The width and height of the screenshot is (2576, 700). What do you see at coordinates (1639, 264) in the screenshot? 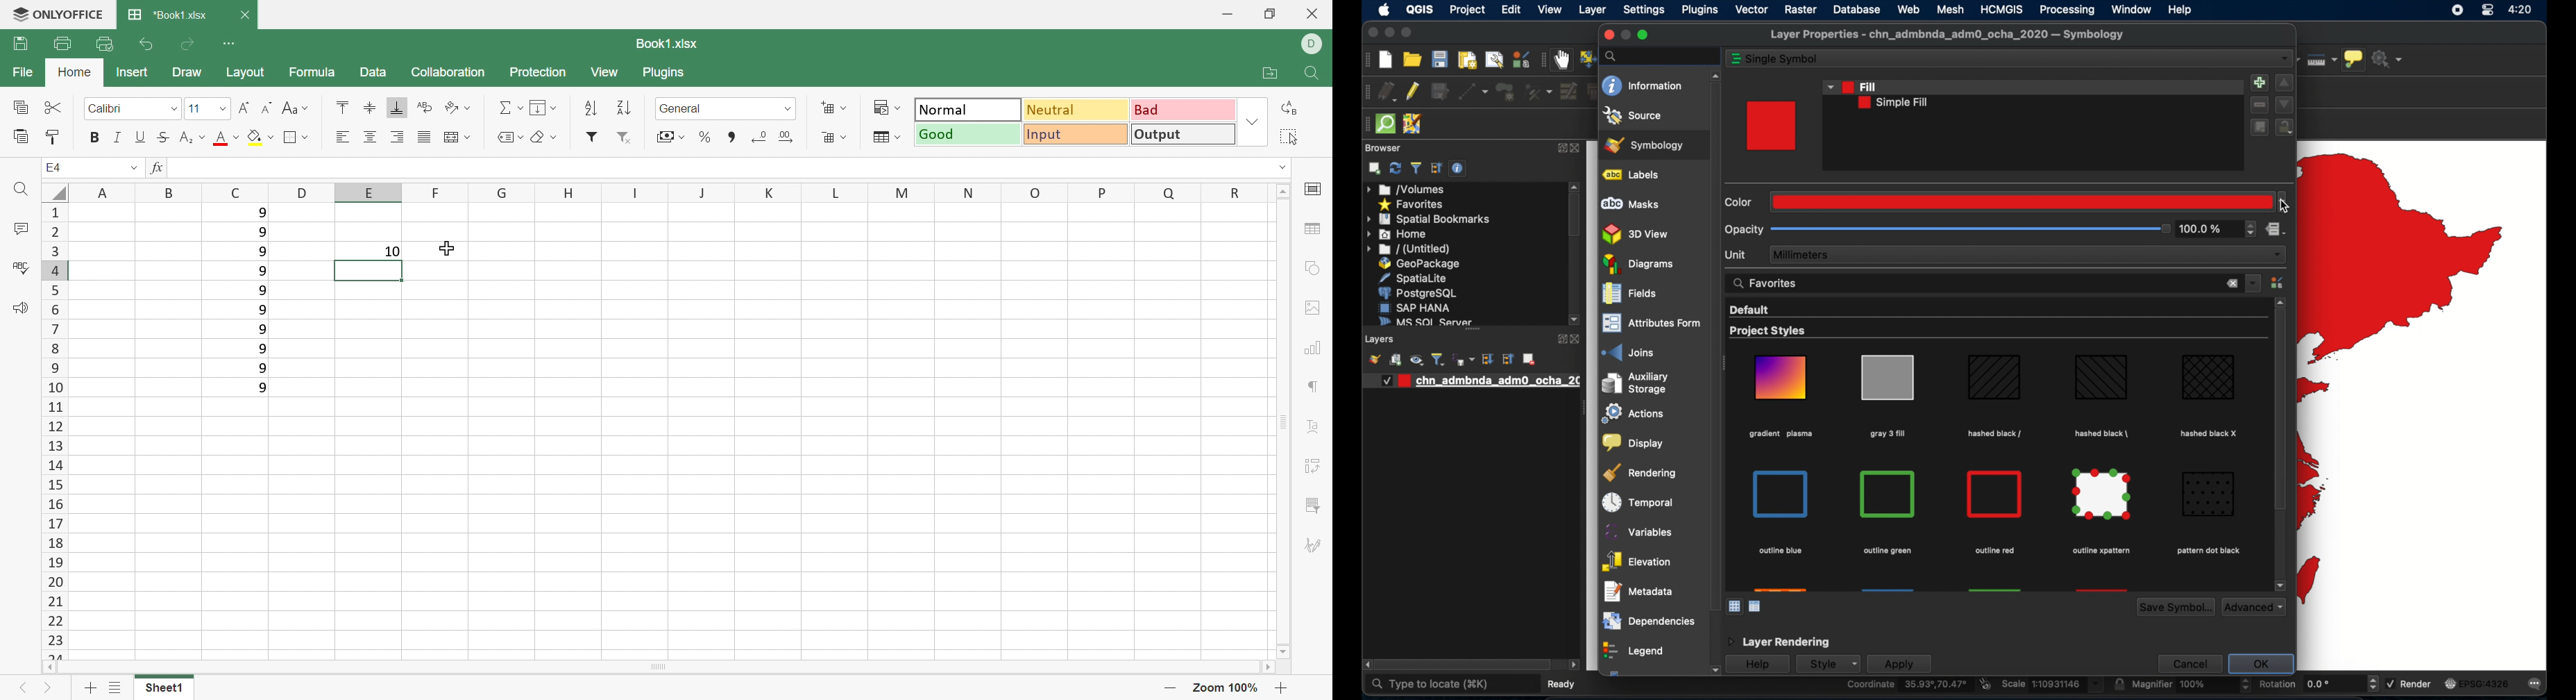
I see `diagrams` at bounding box center [1639, 264].